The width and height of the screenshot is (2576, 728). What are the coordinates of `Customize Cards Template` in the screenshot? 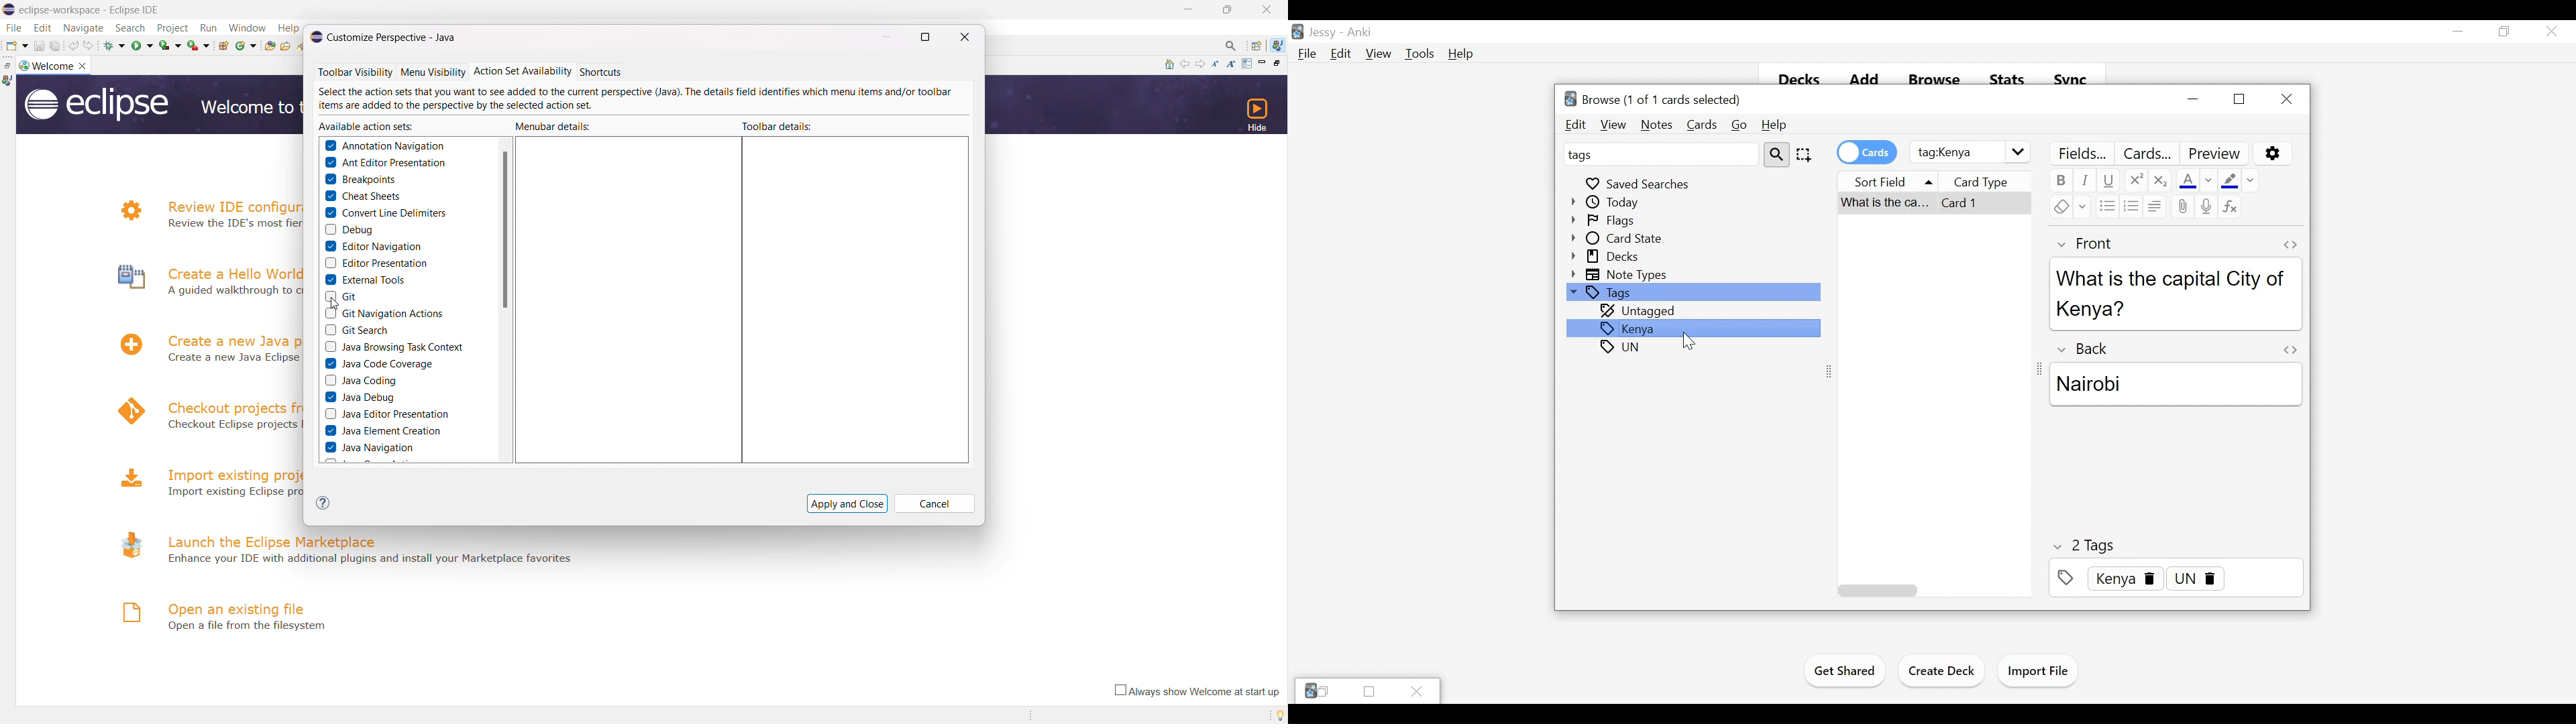 It's located at (2149, 154).